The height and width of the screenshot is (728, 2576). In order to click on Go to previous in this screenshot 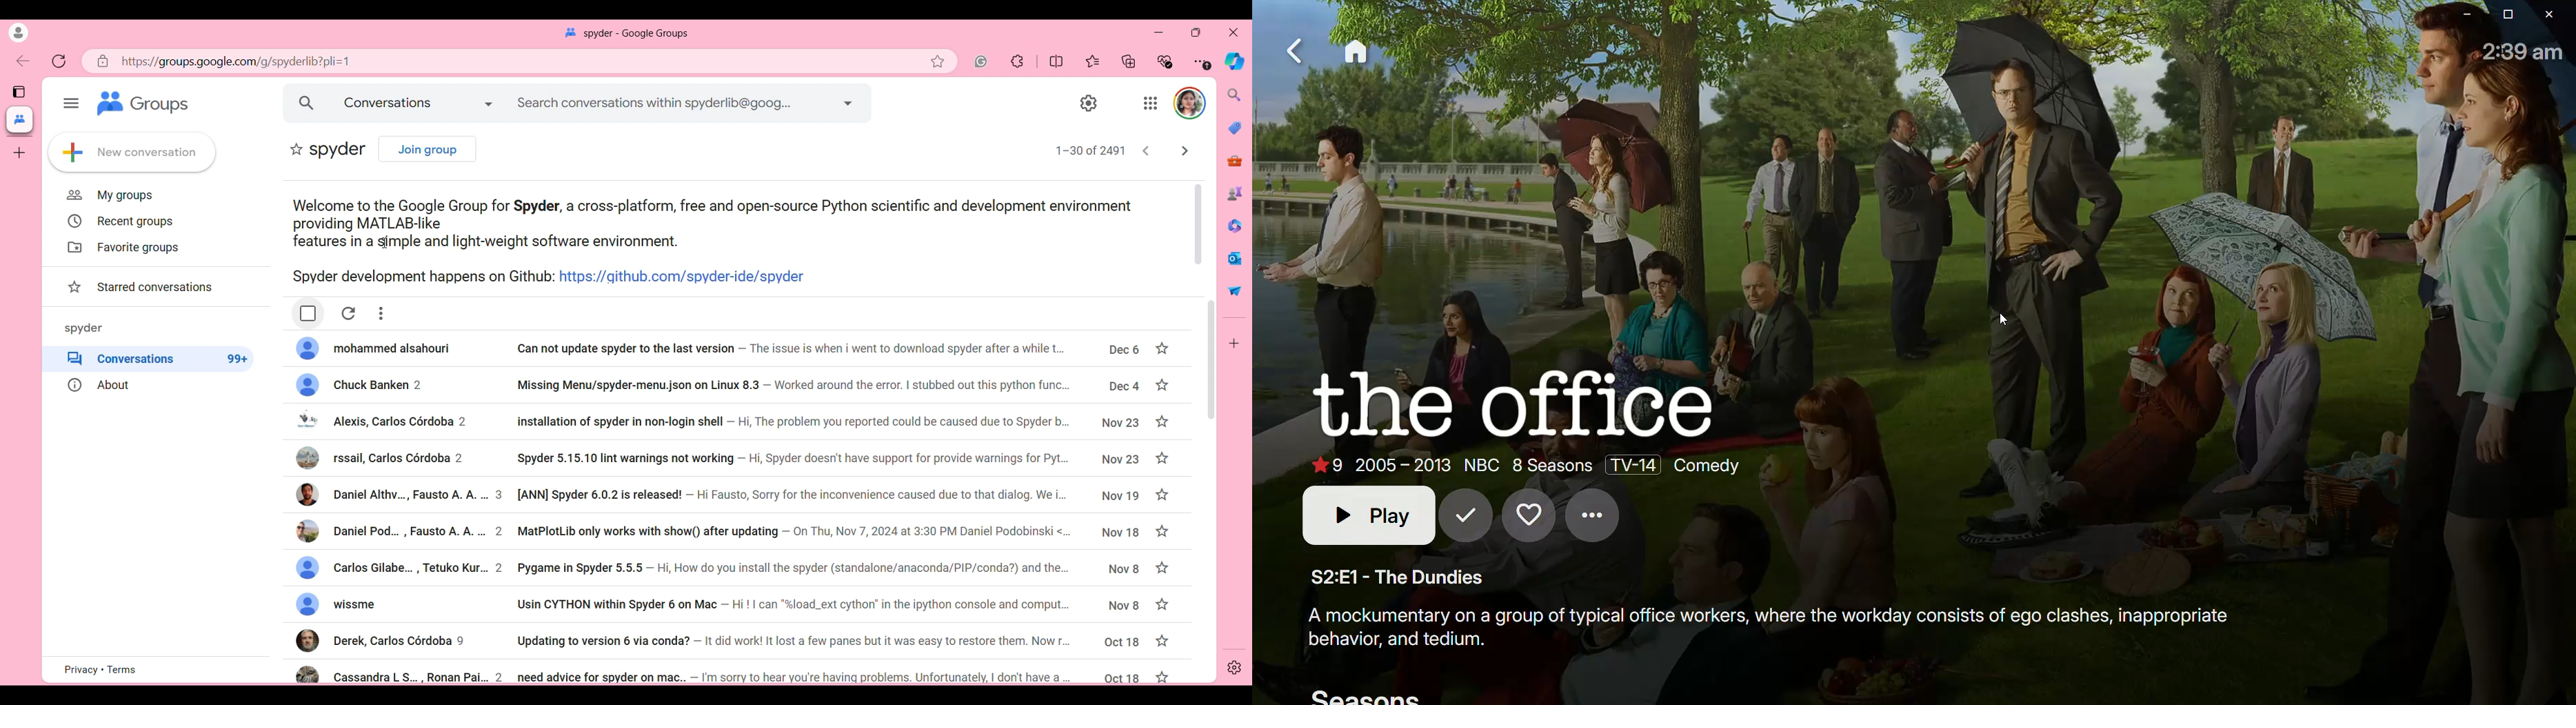, I will do `click(22, 61)`.